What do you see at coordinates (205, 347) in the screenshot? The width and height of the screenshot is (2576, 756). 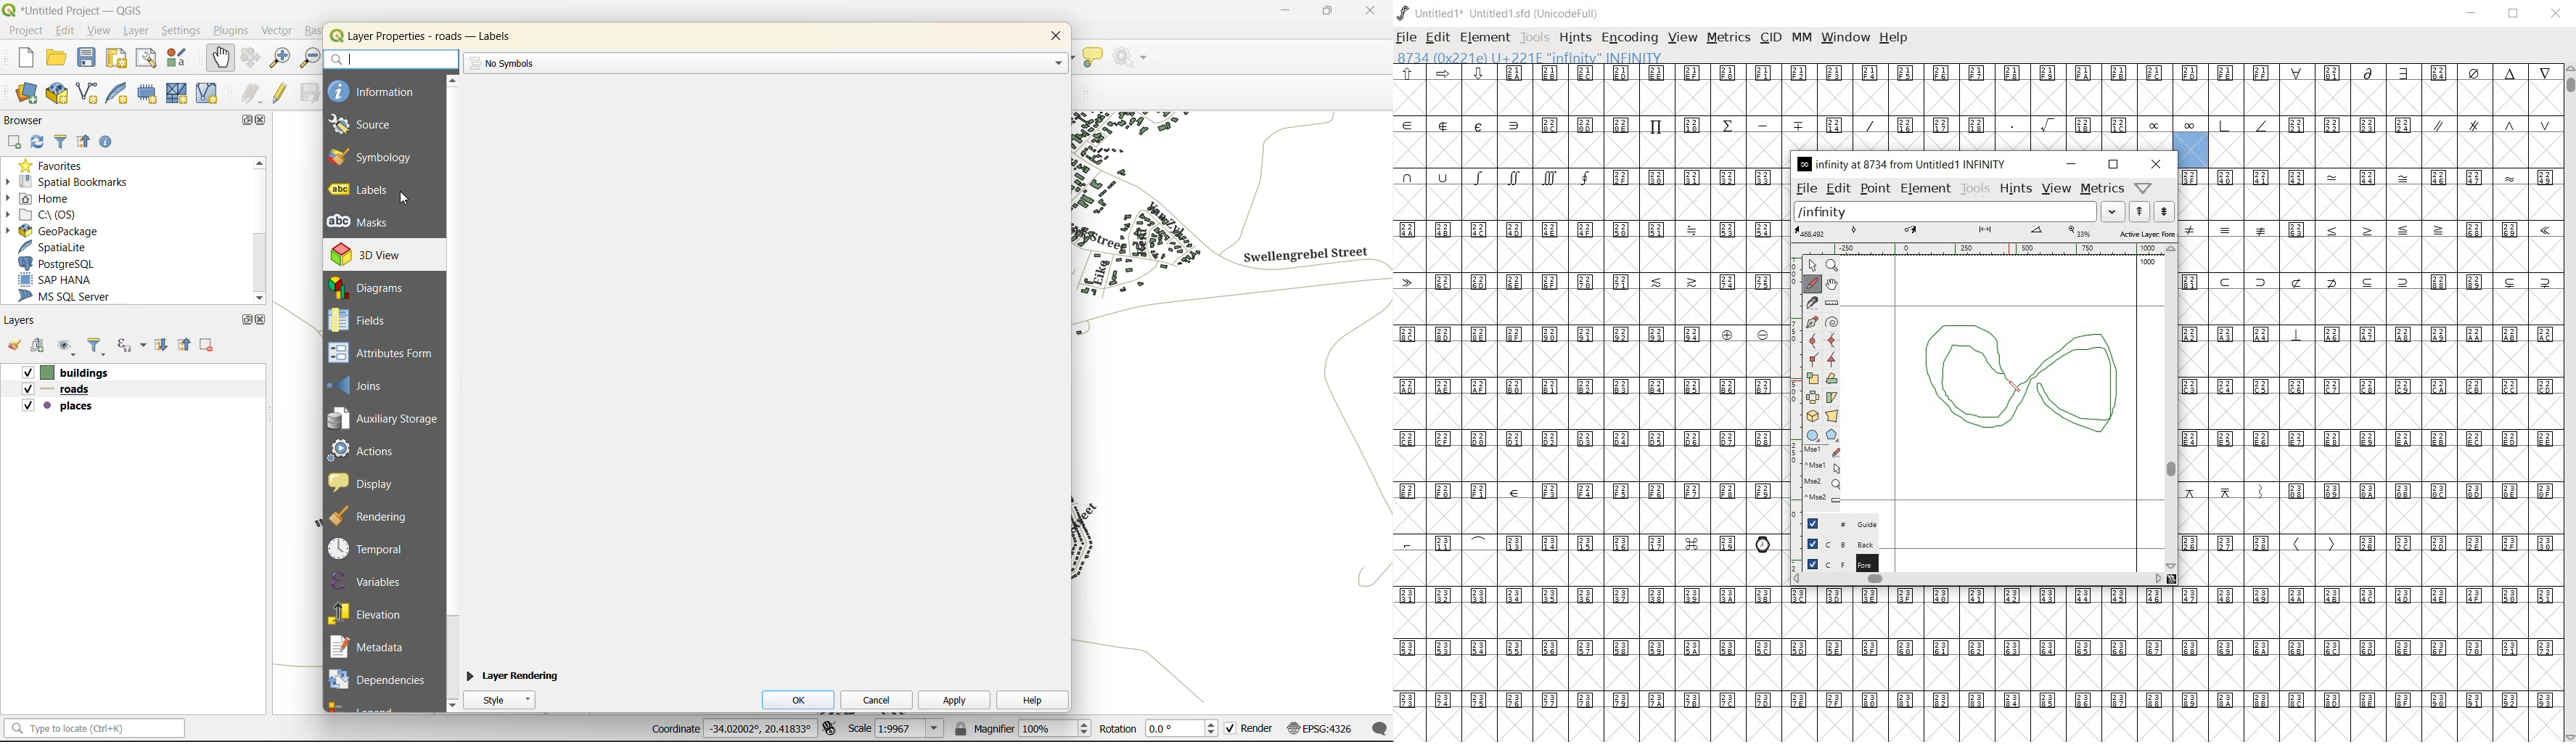 I see `remove` at bounding box center [205, 347].